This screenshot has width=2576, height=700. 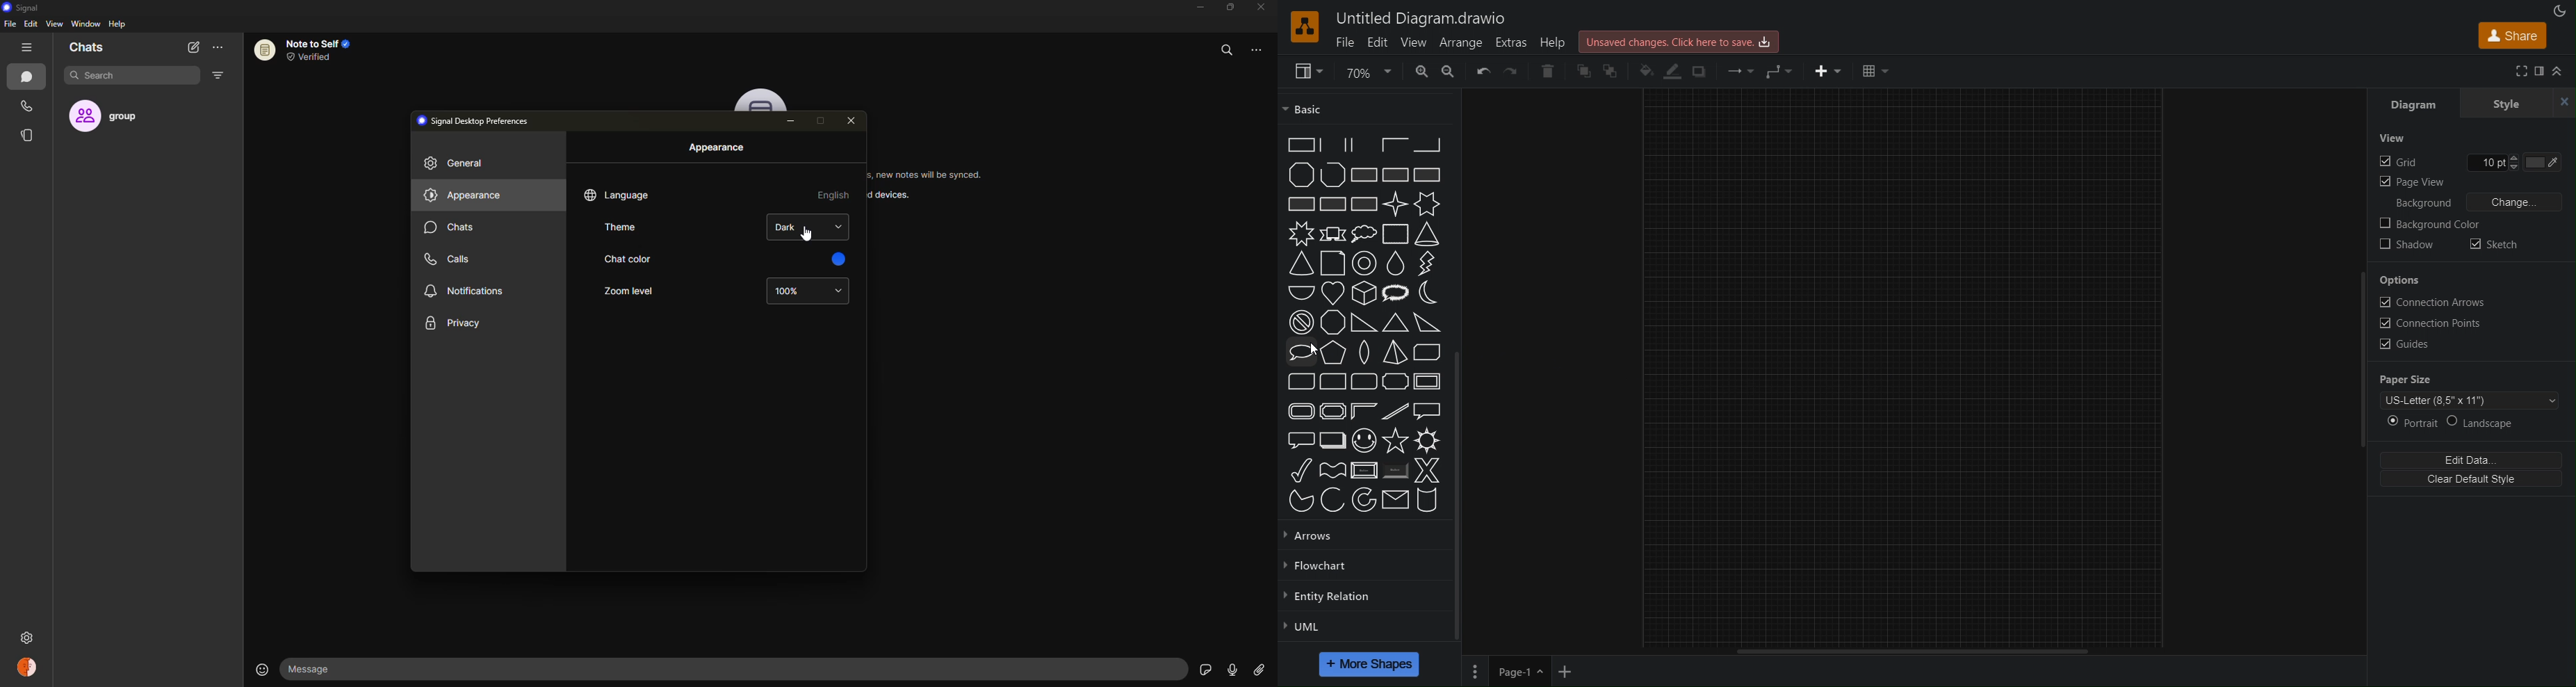 What do you see at coordinates (1364, 411) in the screenshot?
I see `Frame Corner` at bounding box center [1364, 411].